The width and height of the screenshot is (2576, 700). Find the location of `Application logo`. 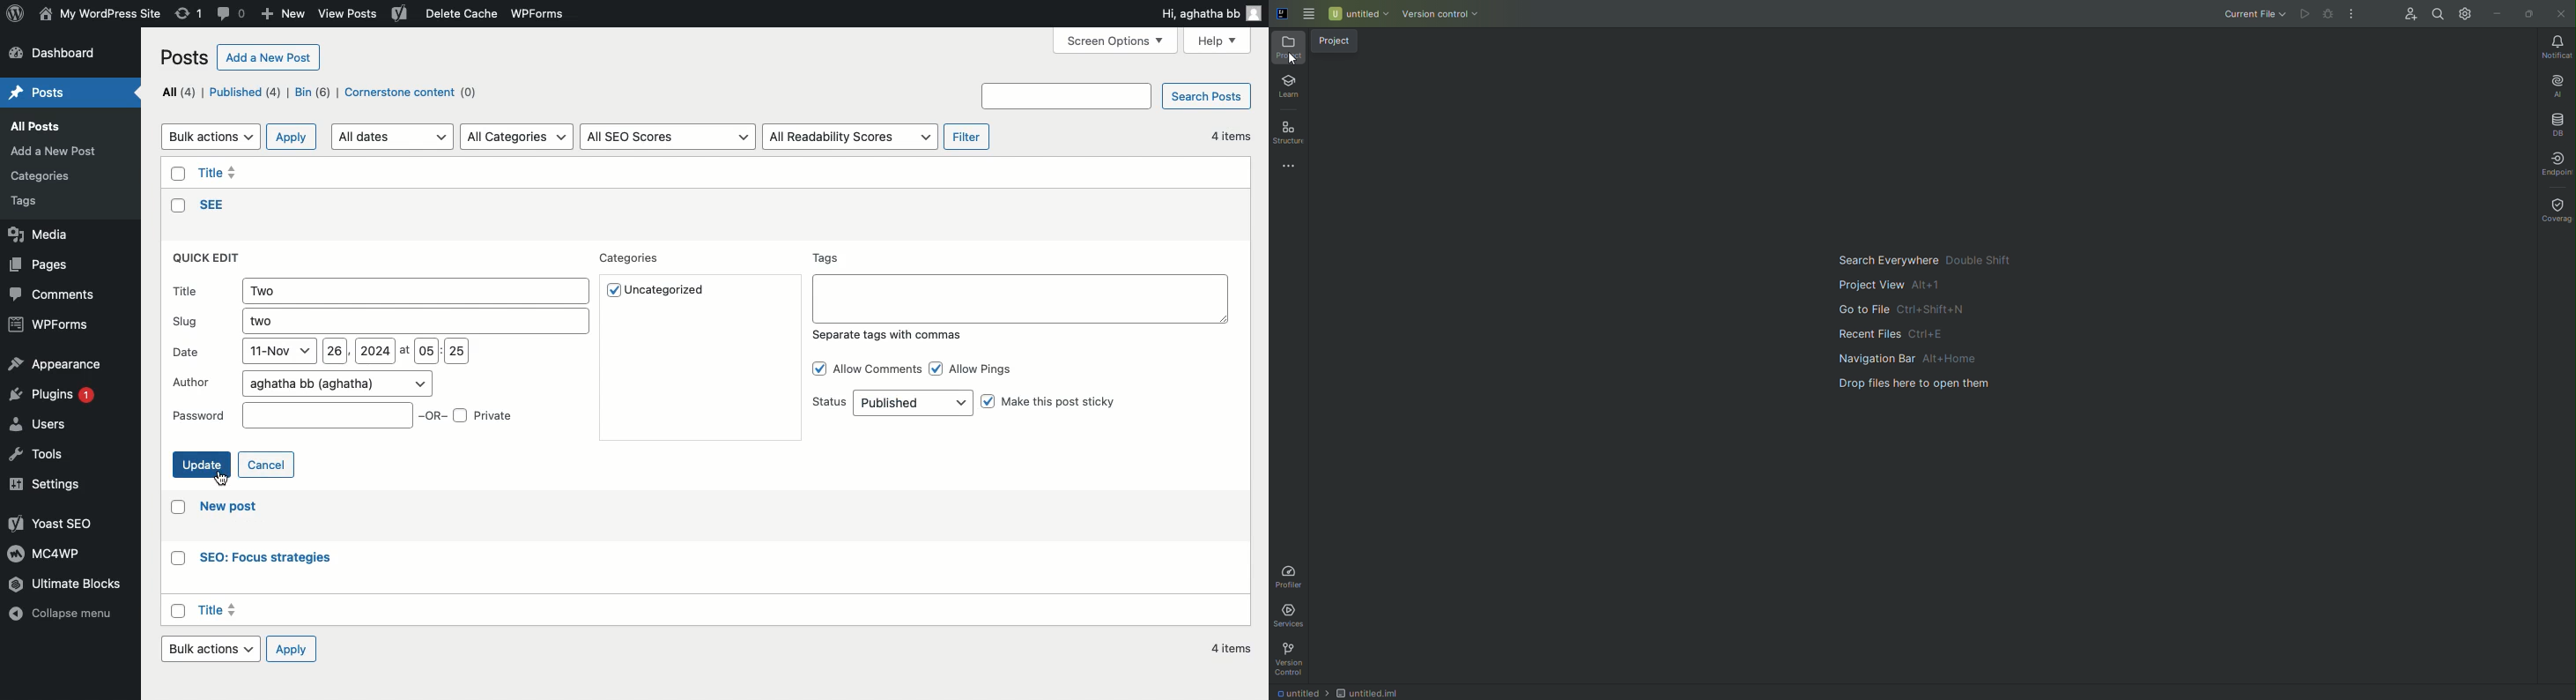

Application logo is located at coordinates (1279, 14).